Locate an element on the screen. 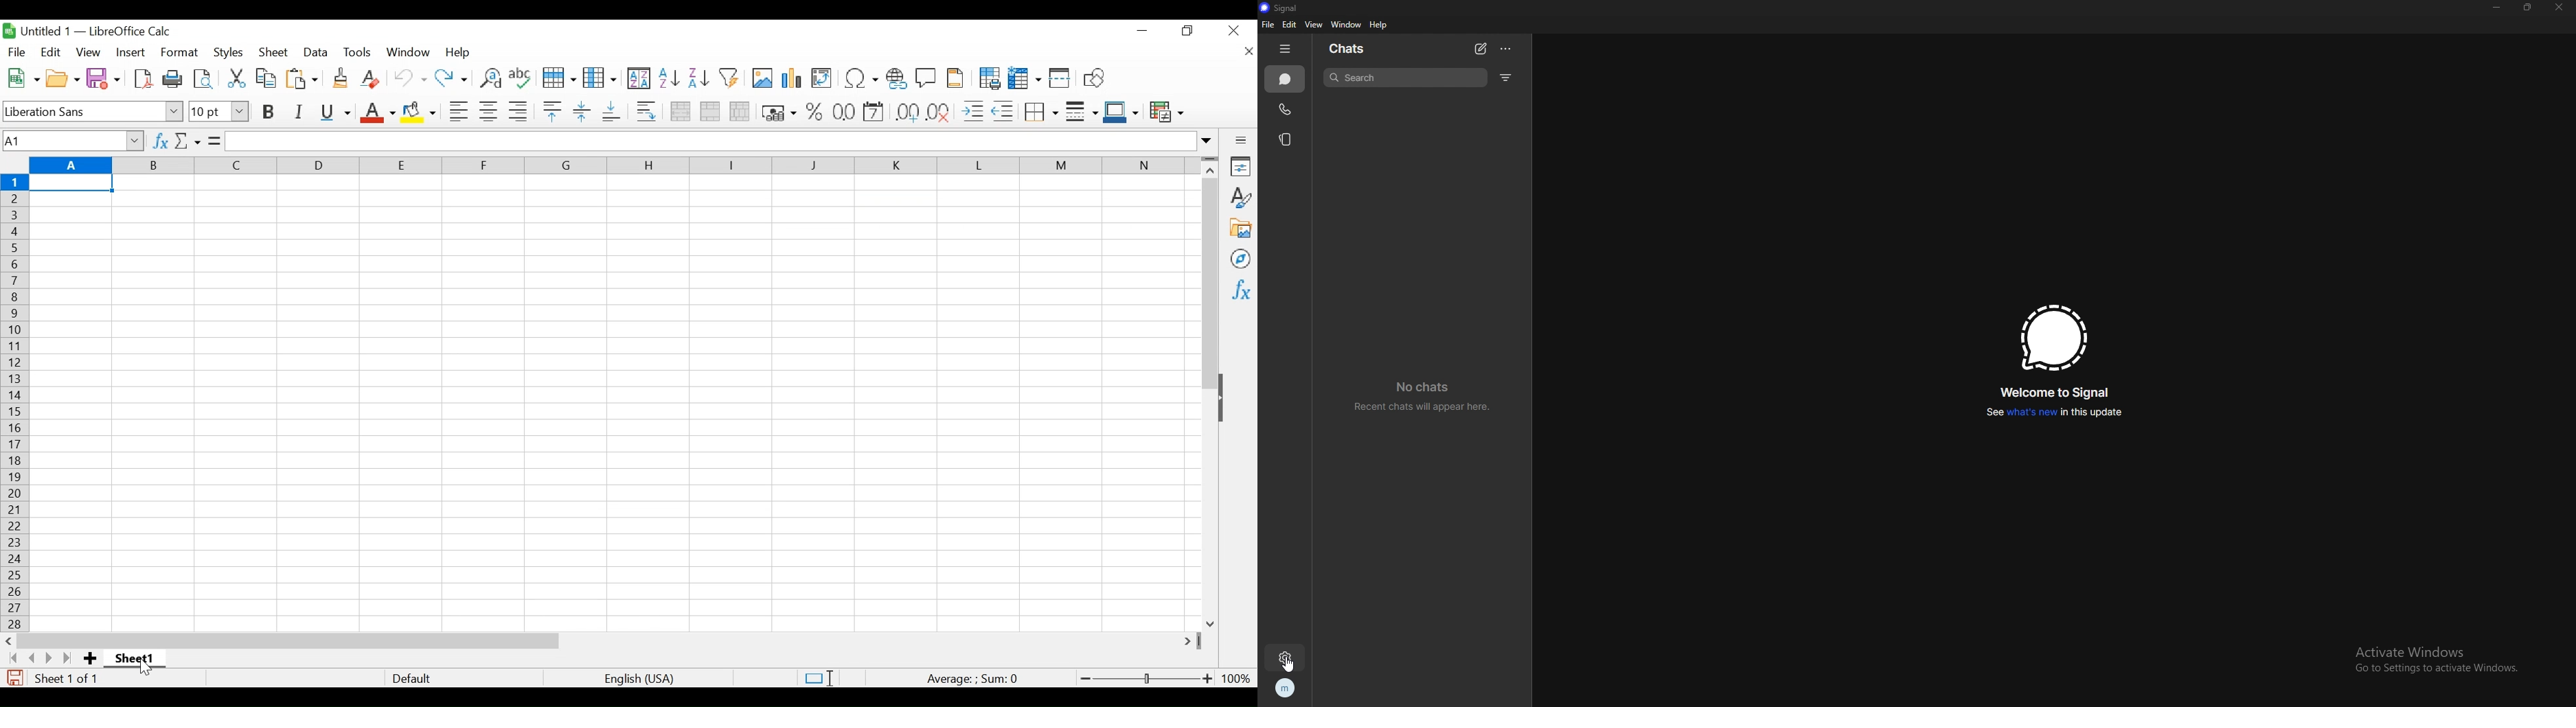  edit is located at coordinates (1288, 25).